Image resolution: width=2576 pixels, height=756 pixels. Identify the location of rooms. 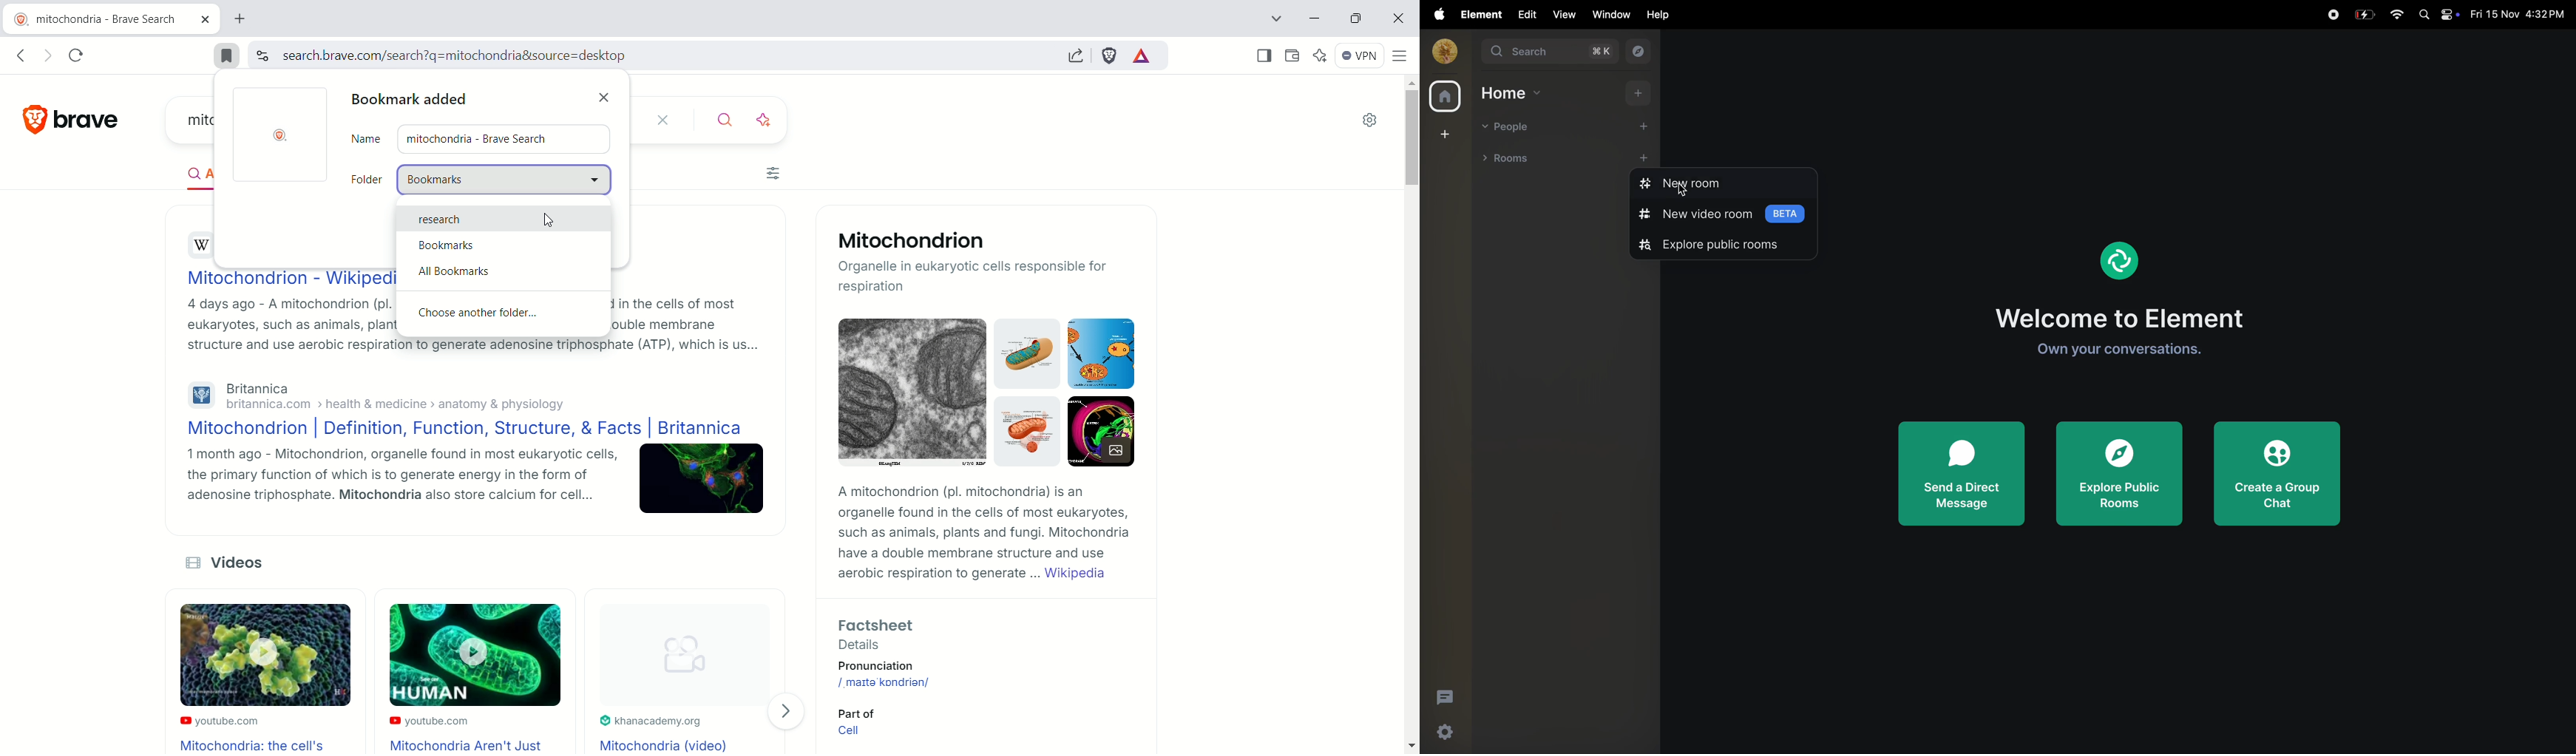
(1515, 161).